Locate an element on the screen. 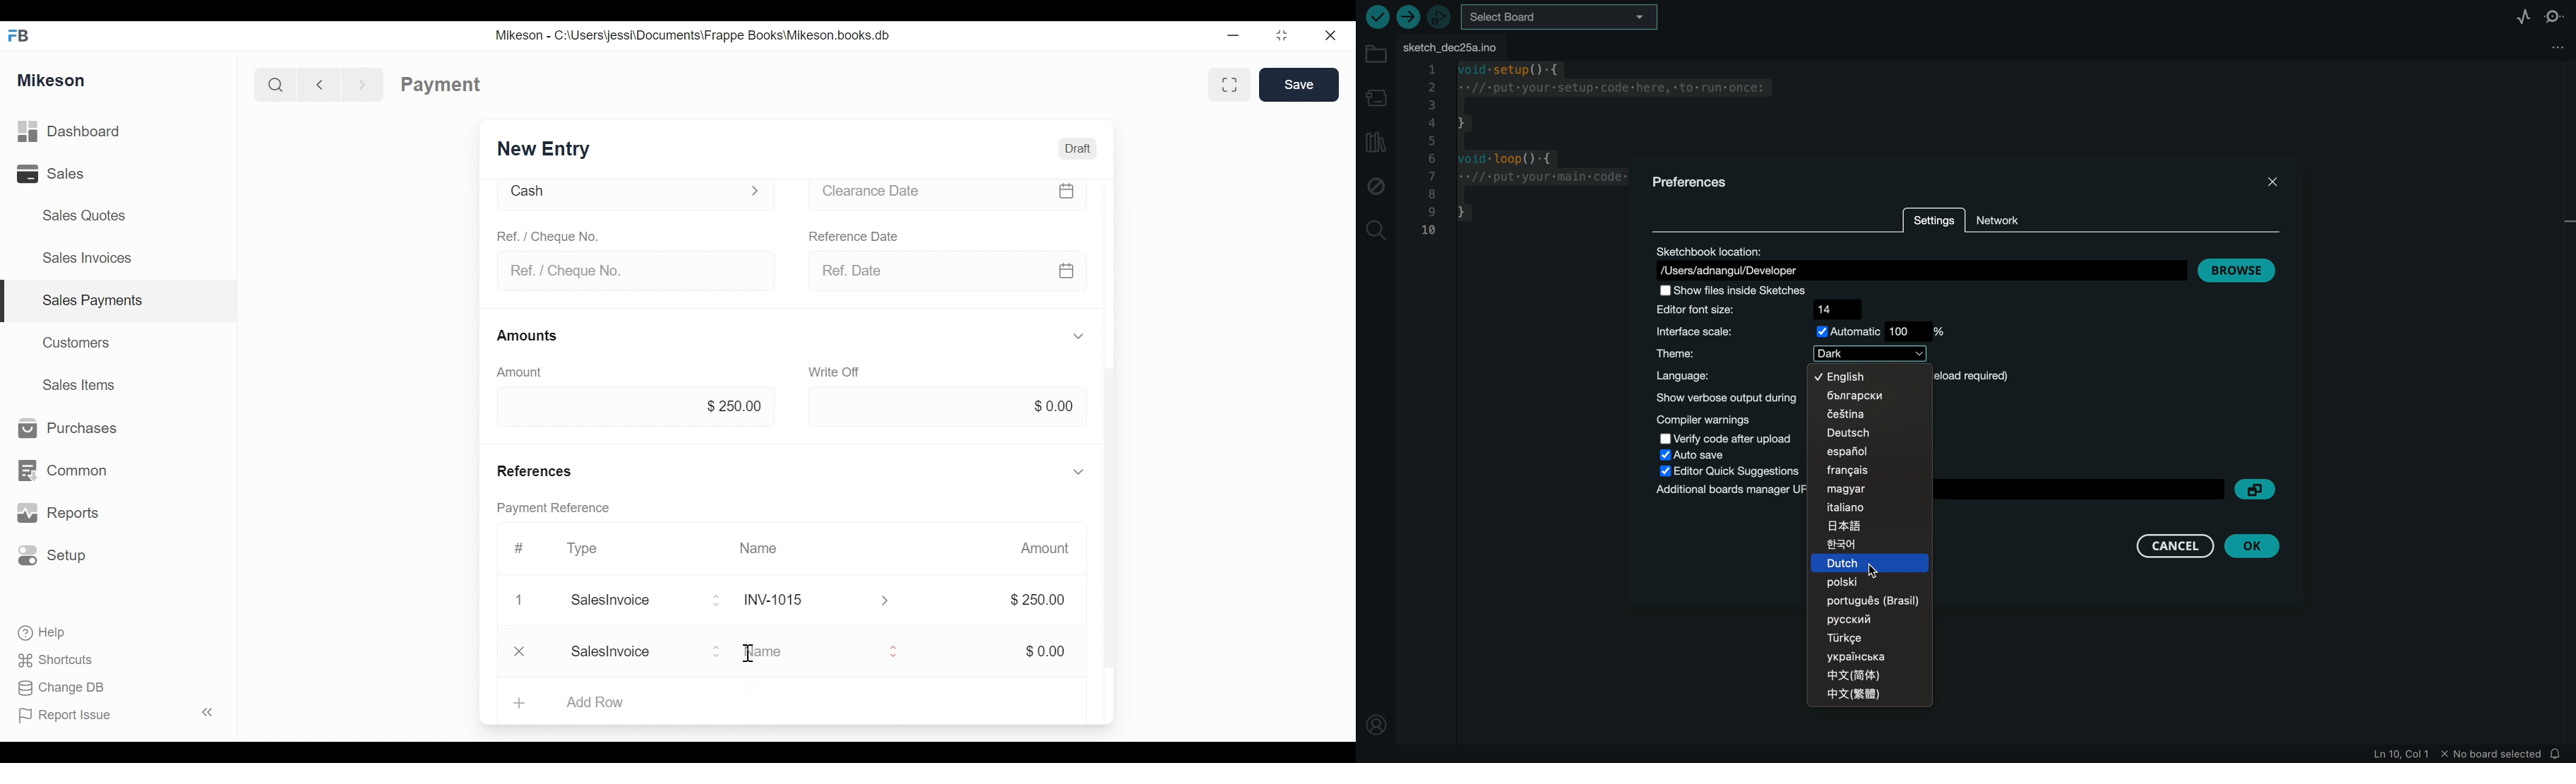 The width and height of the screenshot is (2576, 784). Name is located at coordinates (816, 651).